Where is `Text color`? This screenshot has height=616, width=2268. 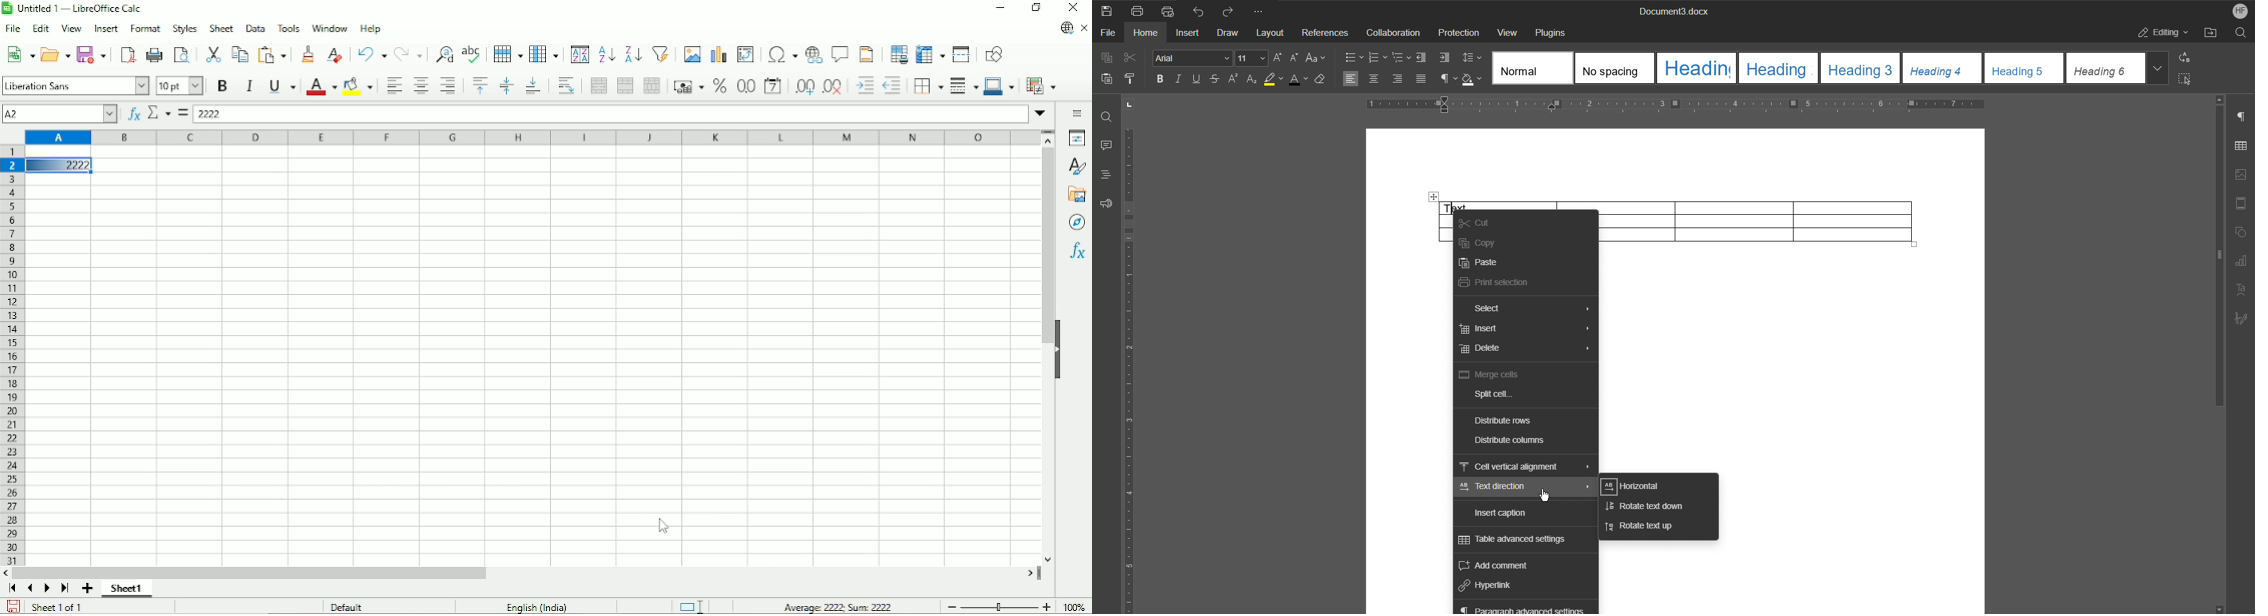
Text color is located at coordinates (321, 87).